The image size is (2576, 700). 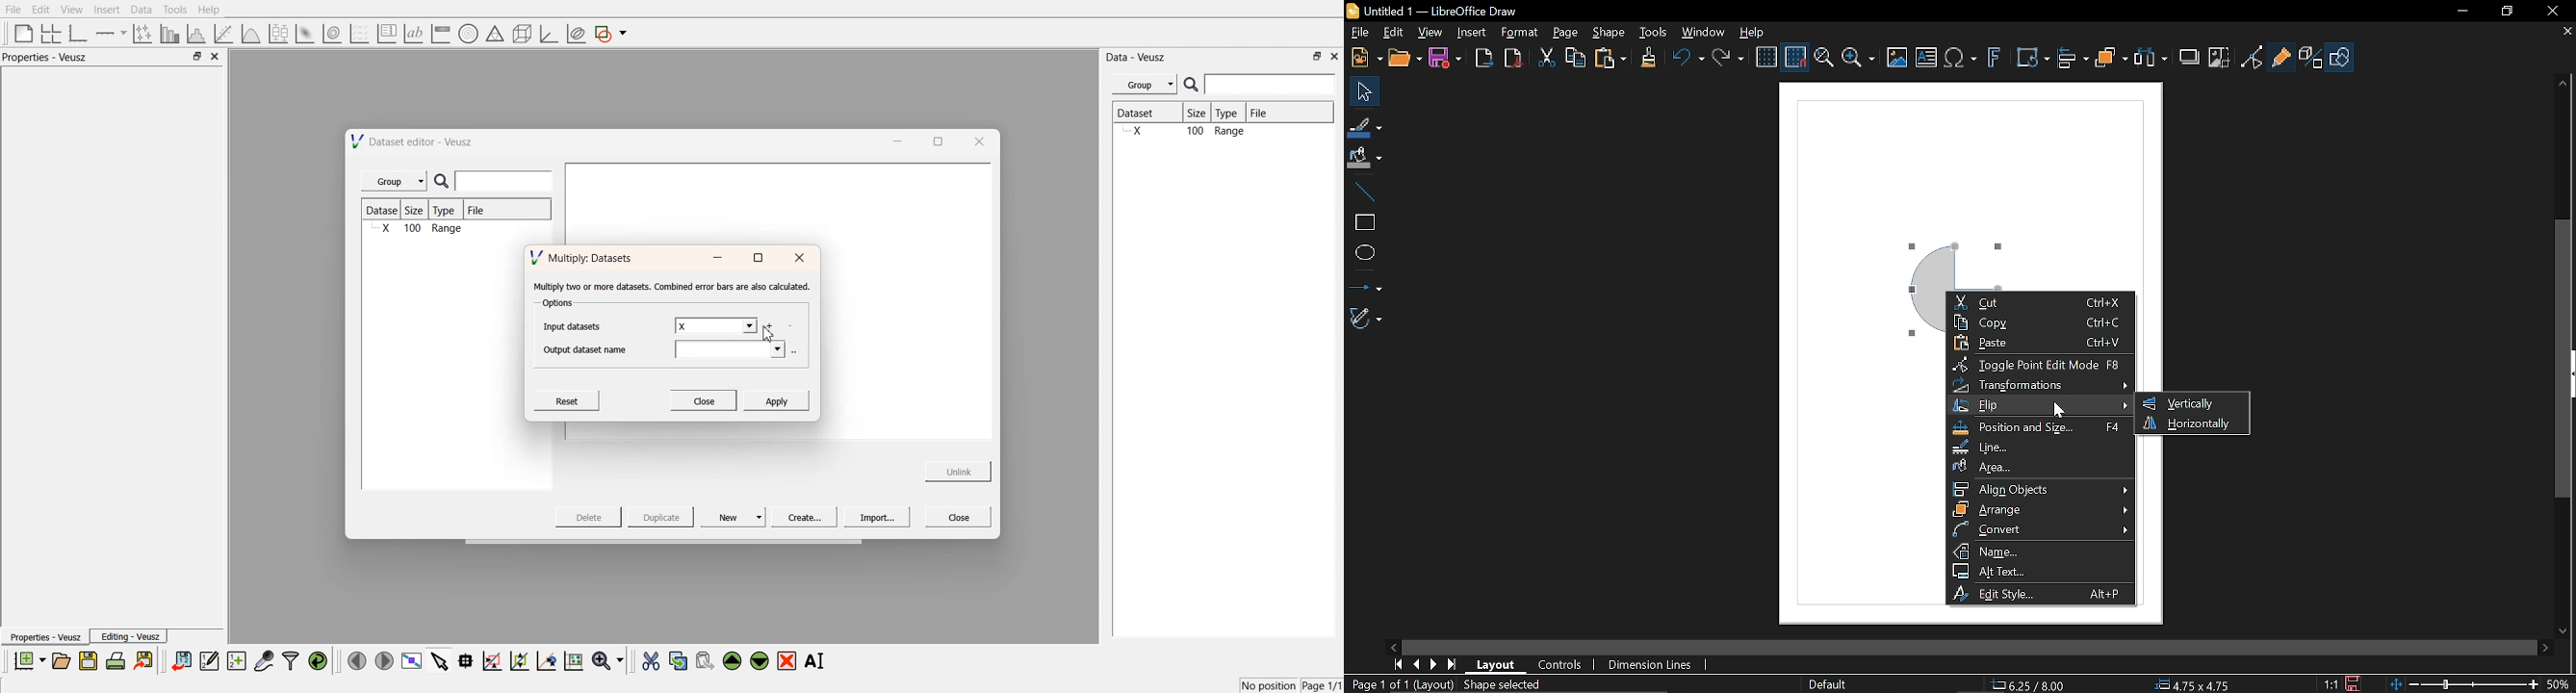 What do you see at coordinates (277, 32) in the screenshot?
I see `plot a boxplot` at bounding box center [277, 32].